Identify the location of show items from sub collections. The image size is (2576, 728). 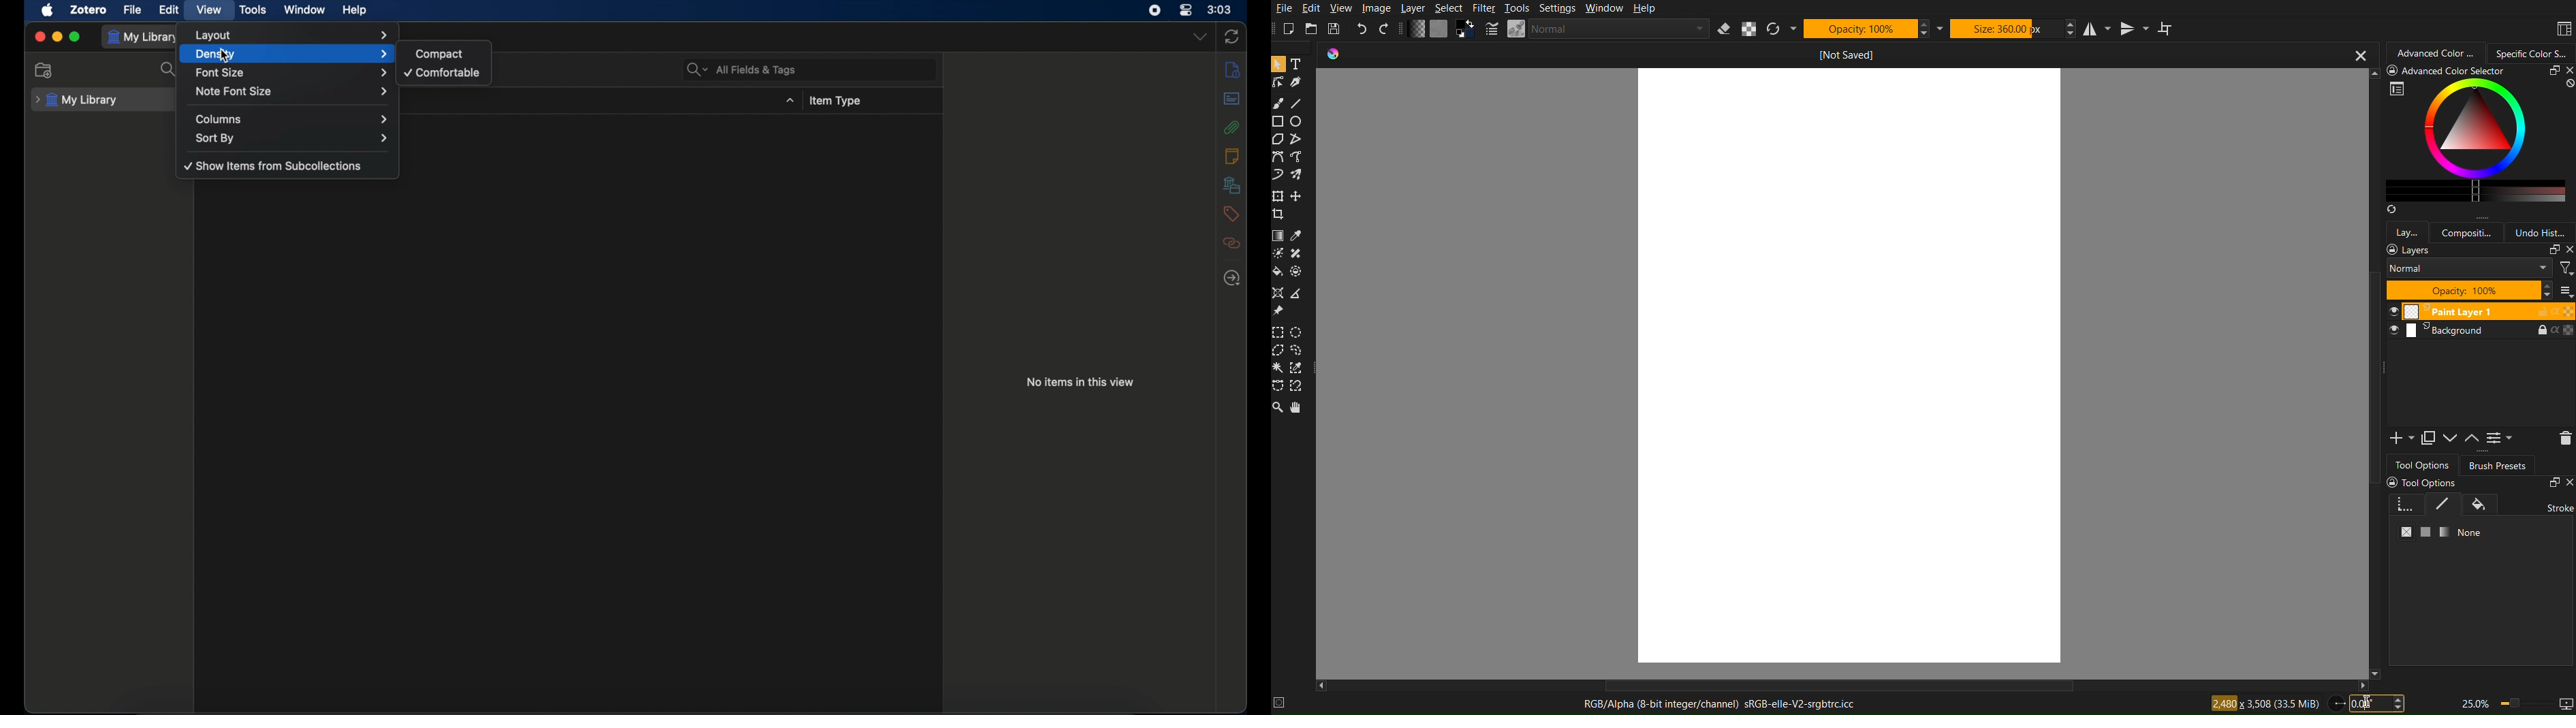
(273, 166).